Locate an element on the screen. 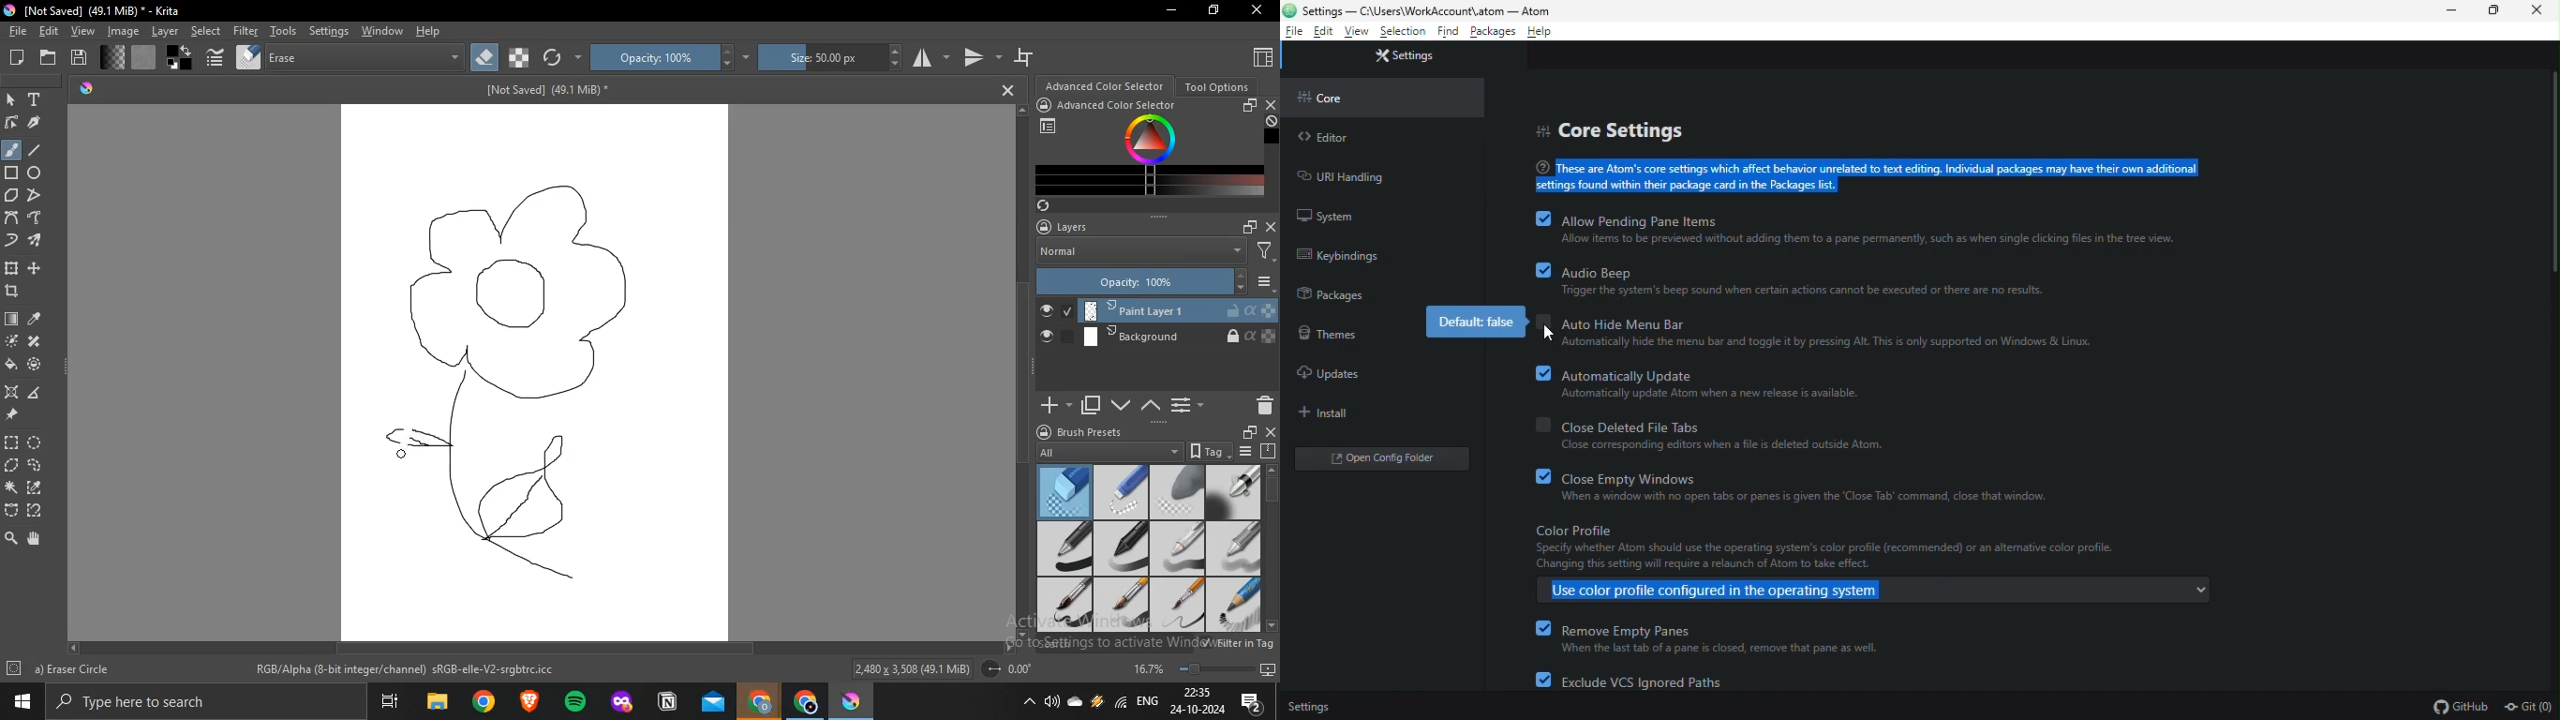 This screenshot has width=2576, height=728. tools is located at coordinates (284, 31).